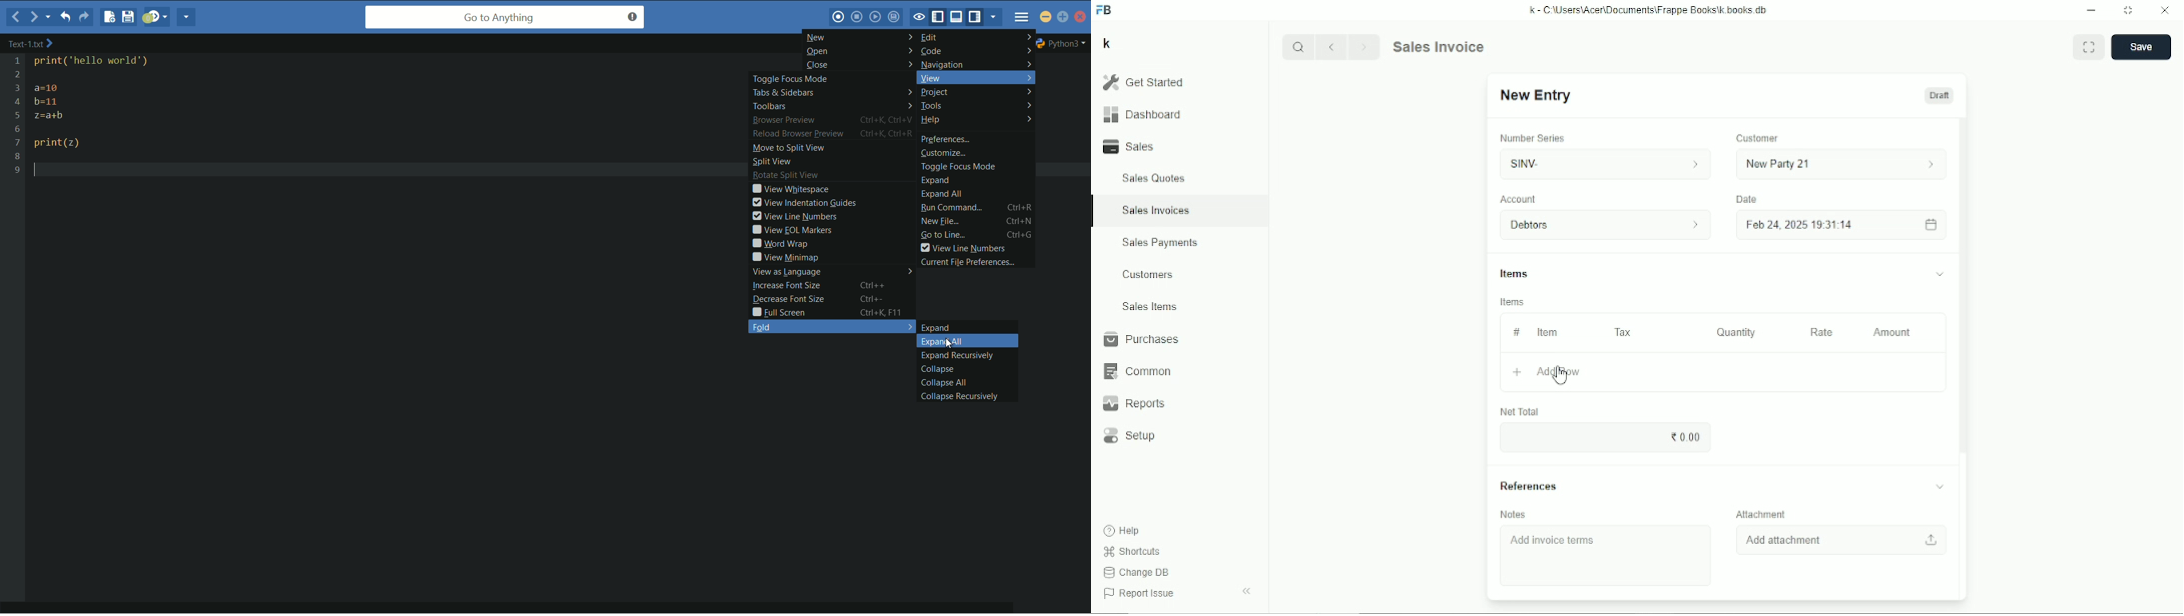 This screenshot has height=616, width=2184. Describe the element at coordinates (1149, 307) in the screenshot. I see `Sales items` at that location.